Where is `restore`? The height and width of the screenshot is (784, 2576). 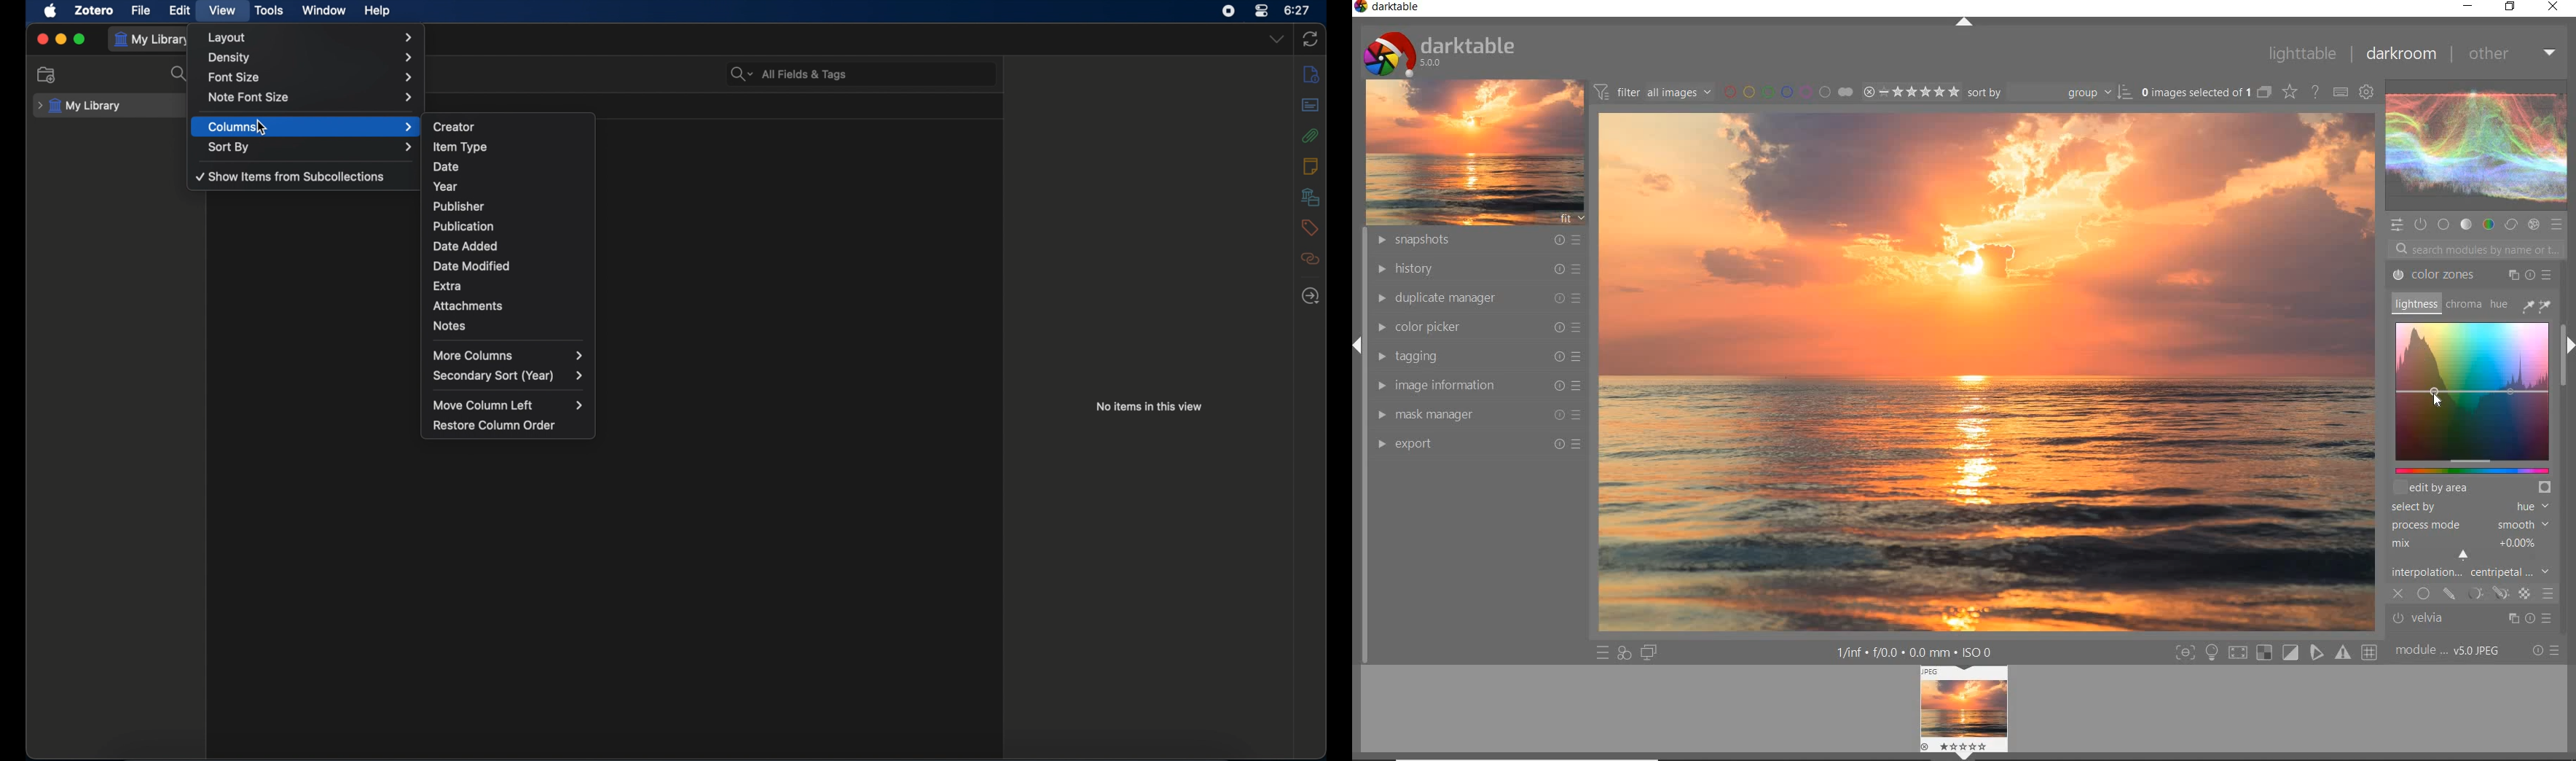
restore is located at coordinates (2510, 7).